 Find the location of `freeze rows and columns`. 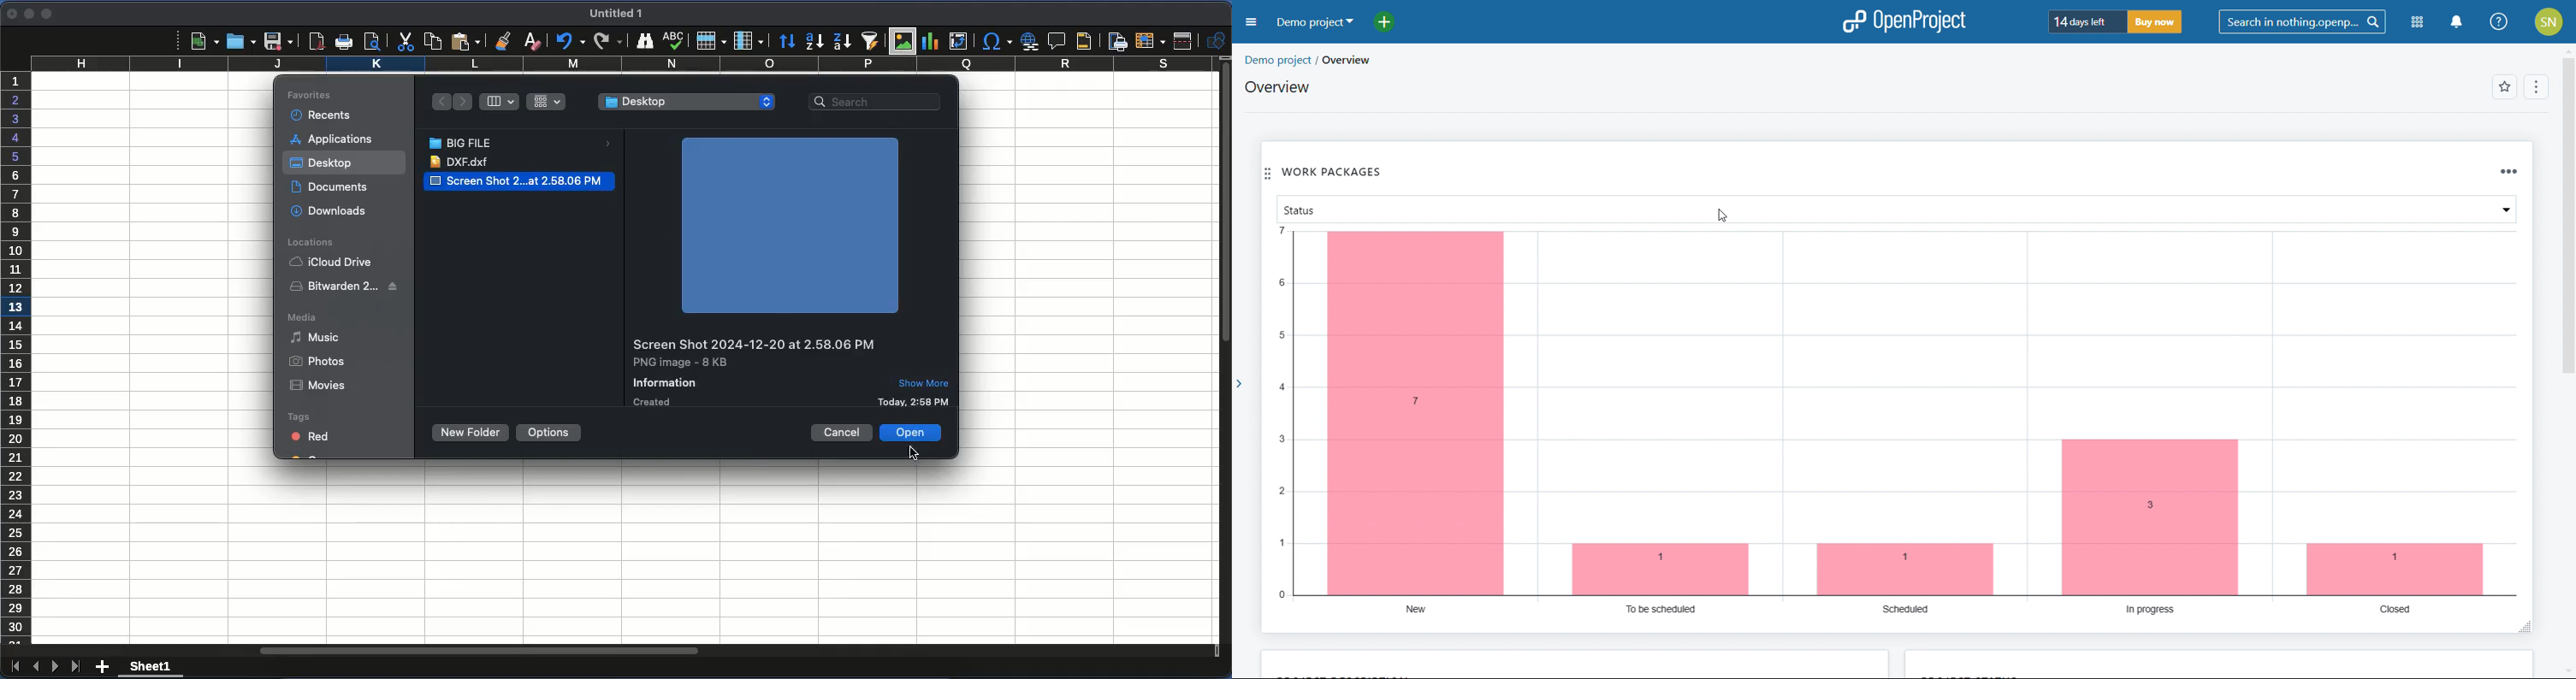

freeze rows and columns is located at coordinates (1152, 41).